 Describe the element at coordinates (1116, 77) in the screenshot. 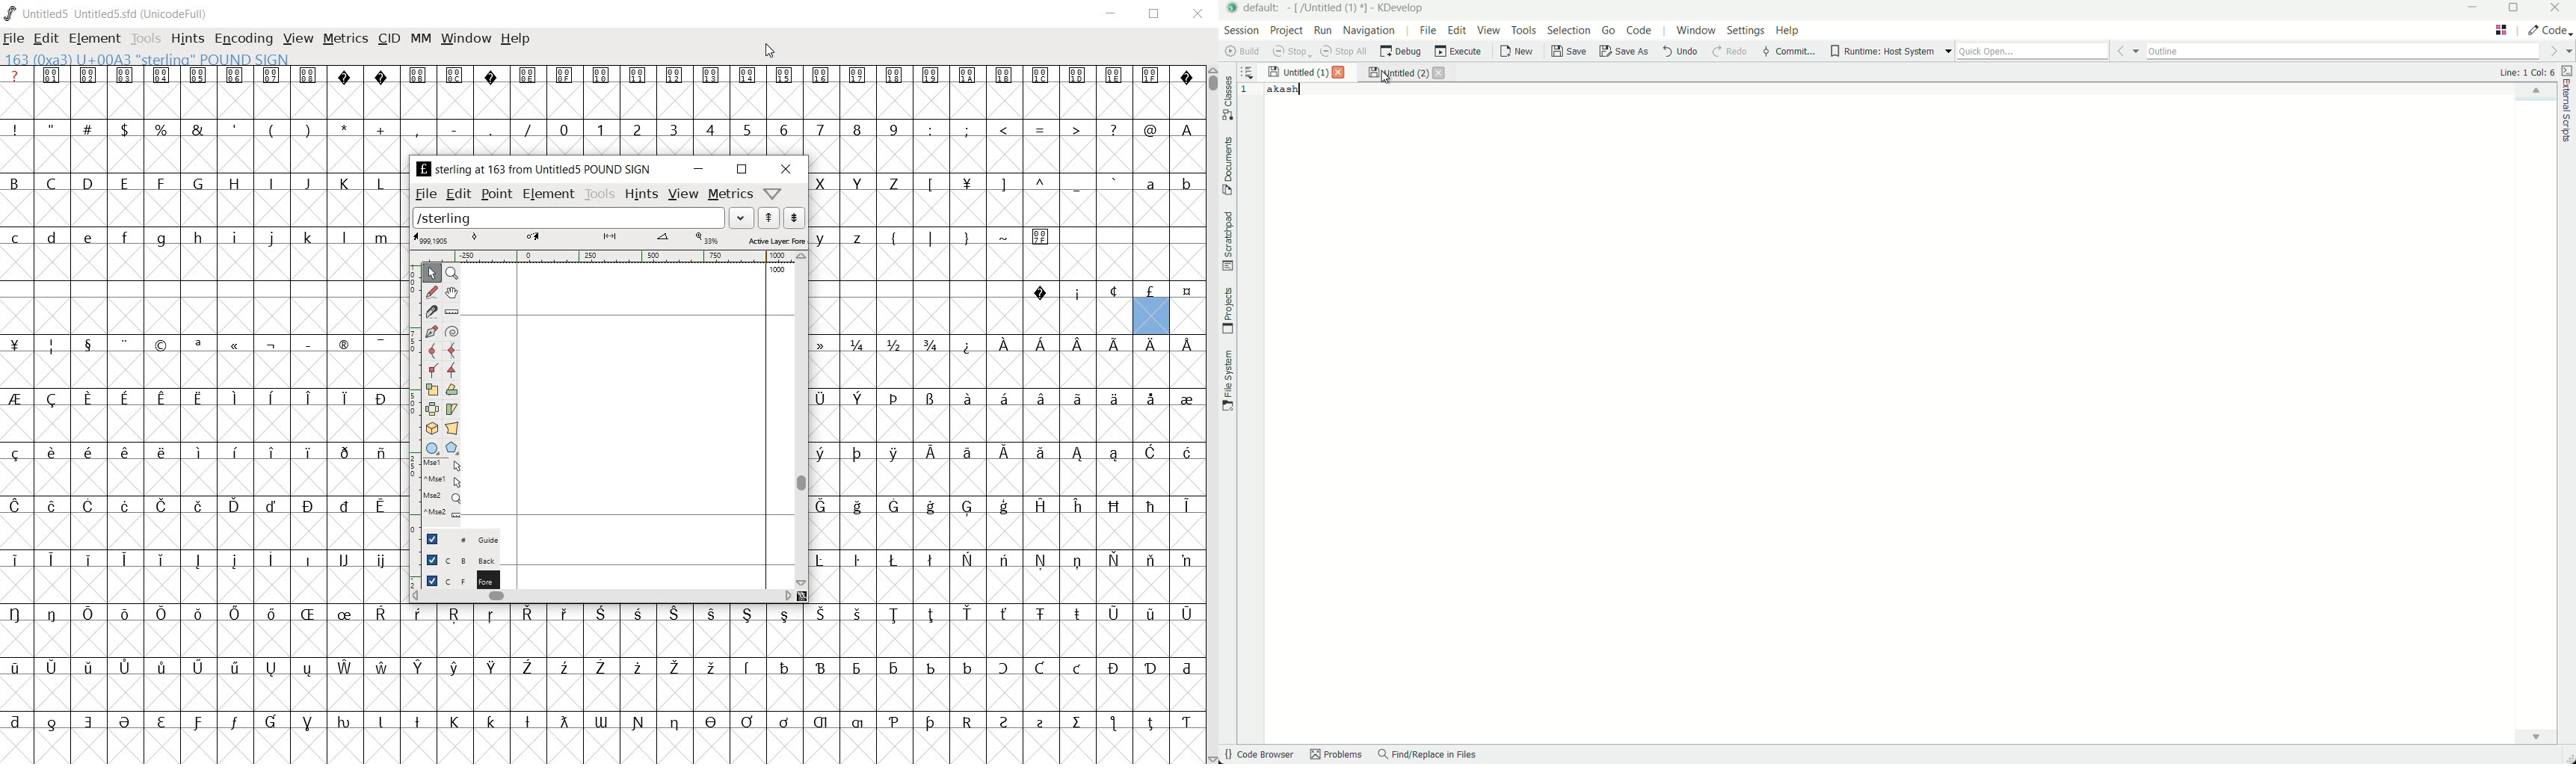

I see `Symbol` at that location.